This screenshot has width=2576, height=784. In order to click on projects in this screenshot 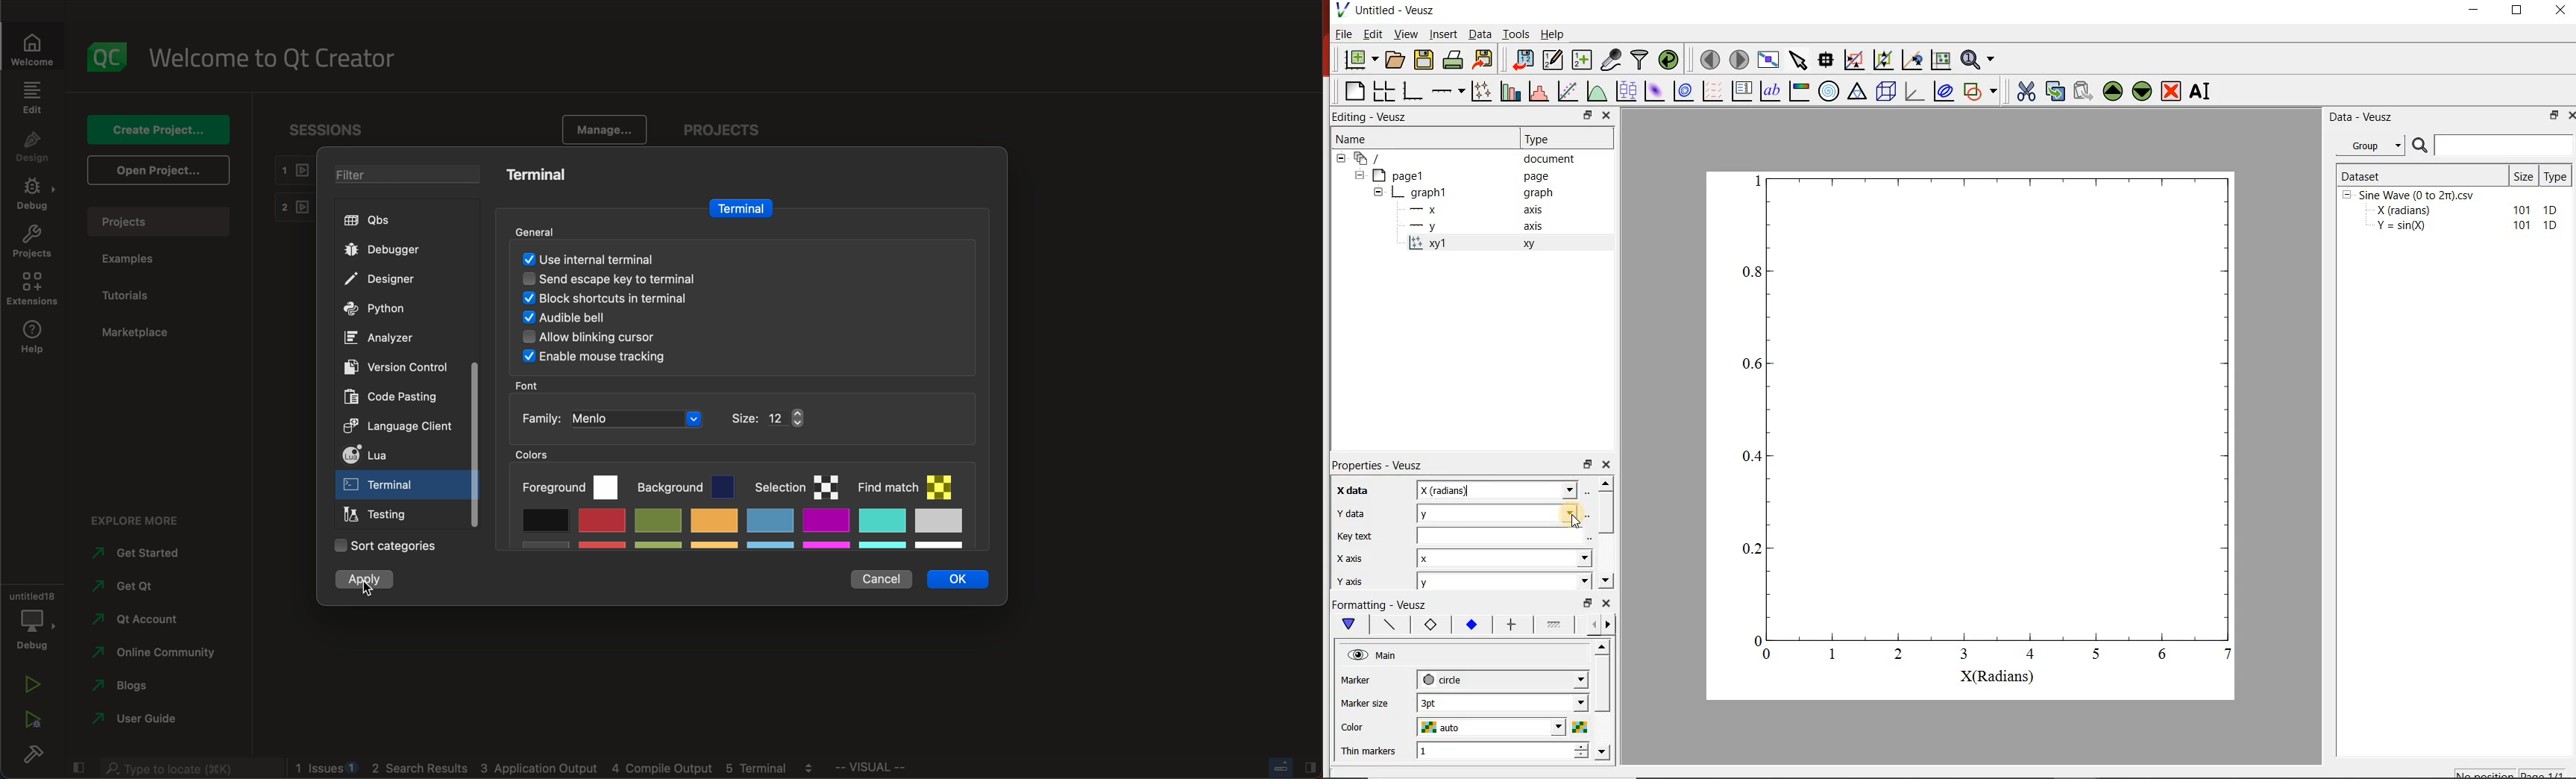, I will do `click(162, 219)`.